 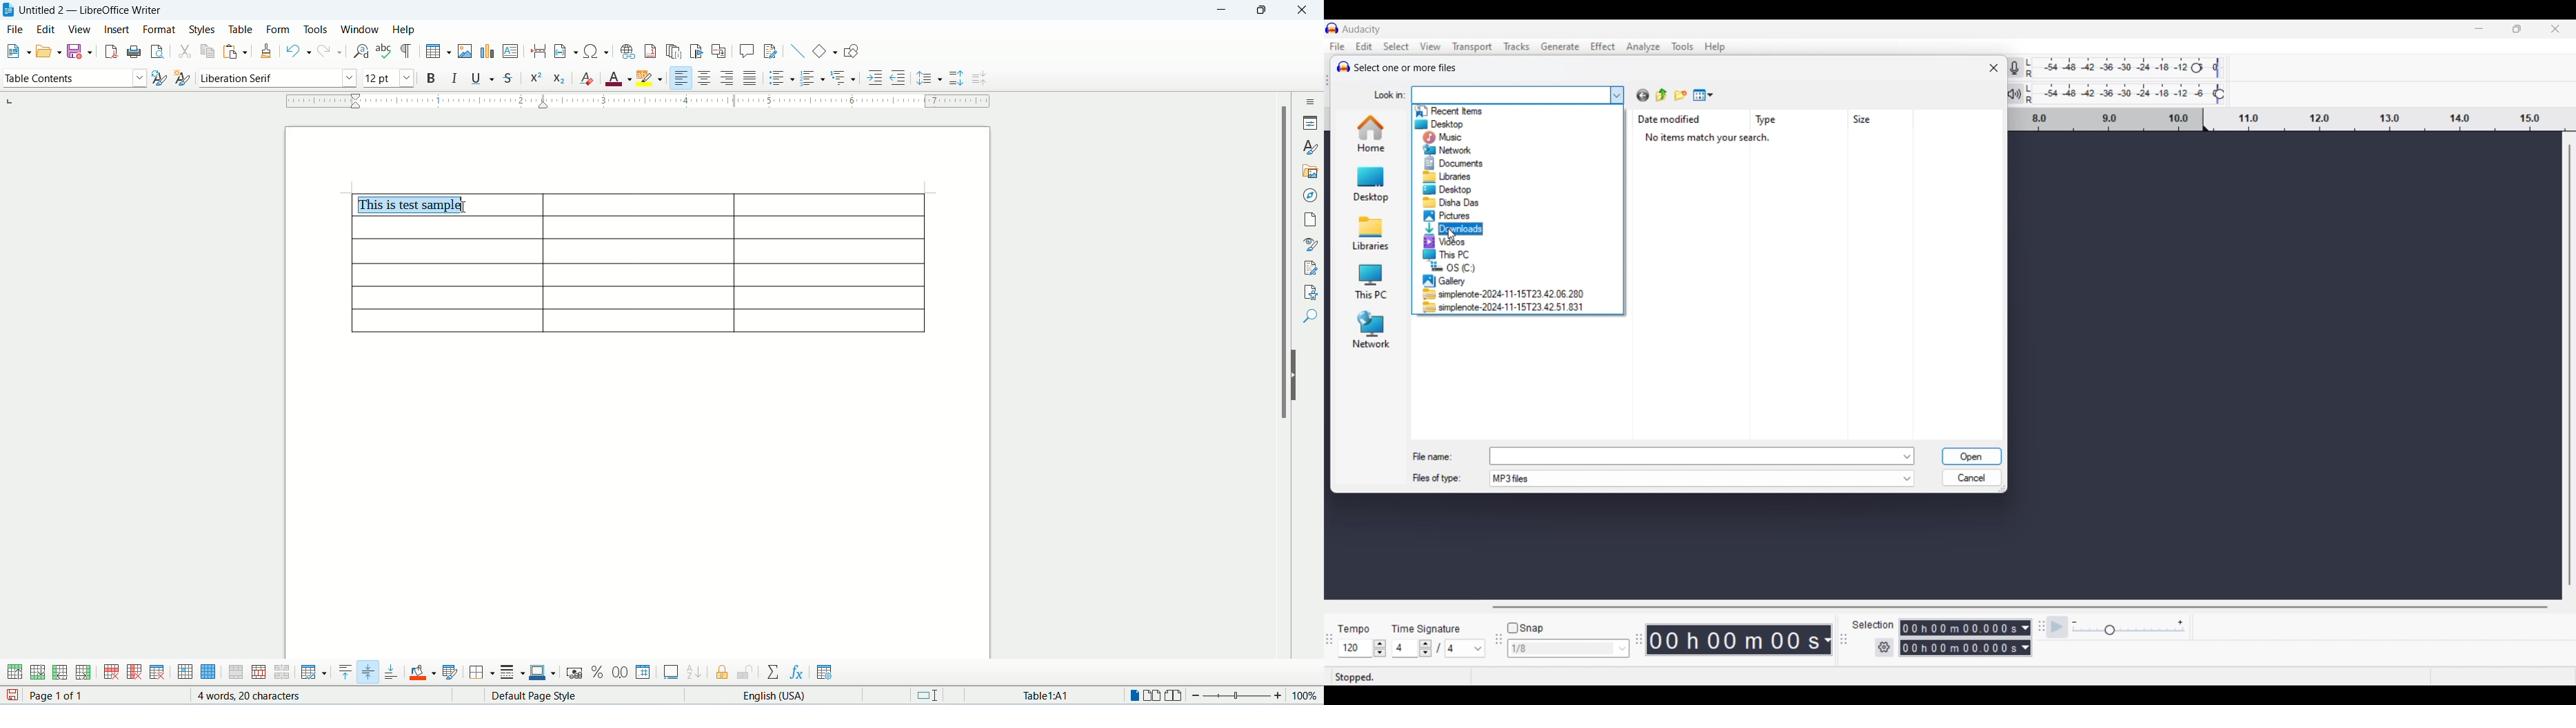 What do you see at coordinates (1397, 46) in the screenshot?
I see `Select menu` at bounding box center [1397, 46].